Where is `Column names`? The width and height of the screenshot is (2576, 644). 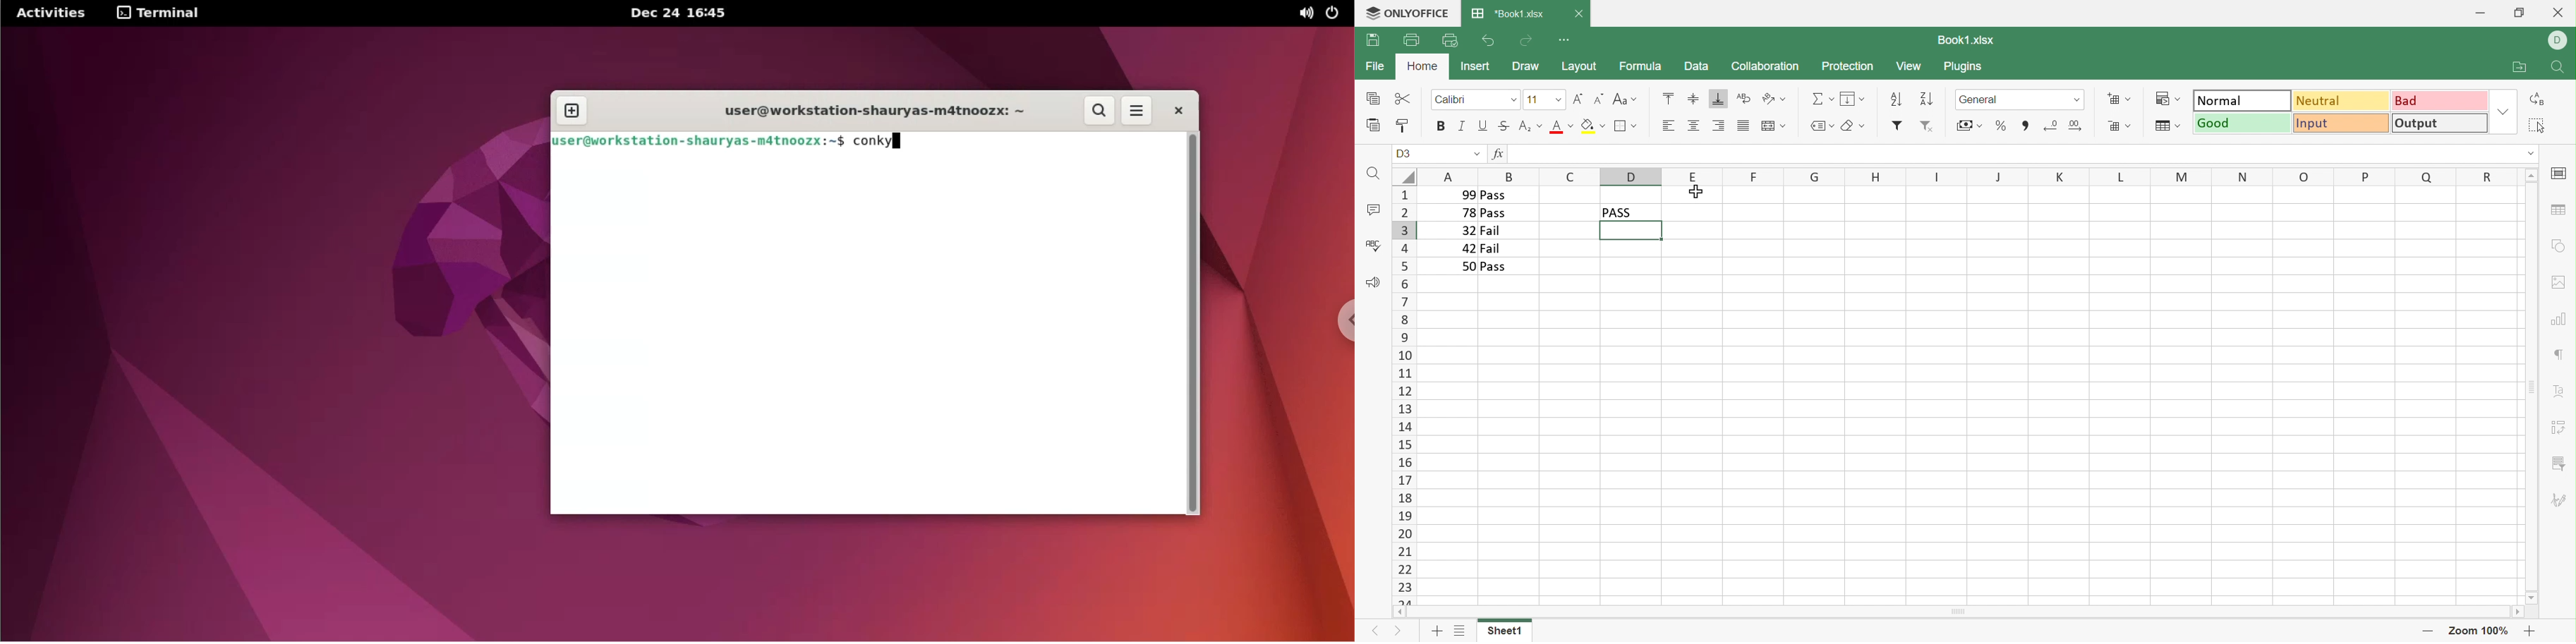 Column names is located at coordinates (1969, 176).